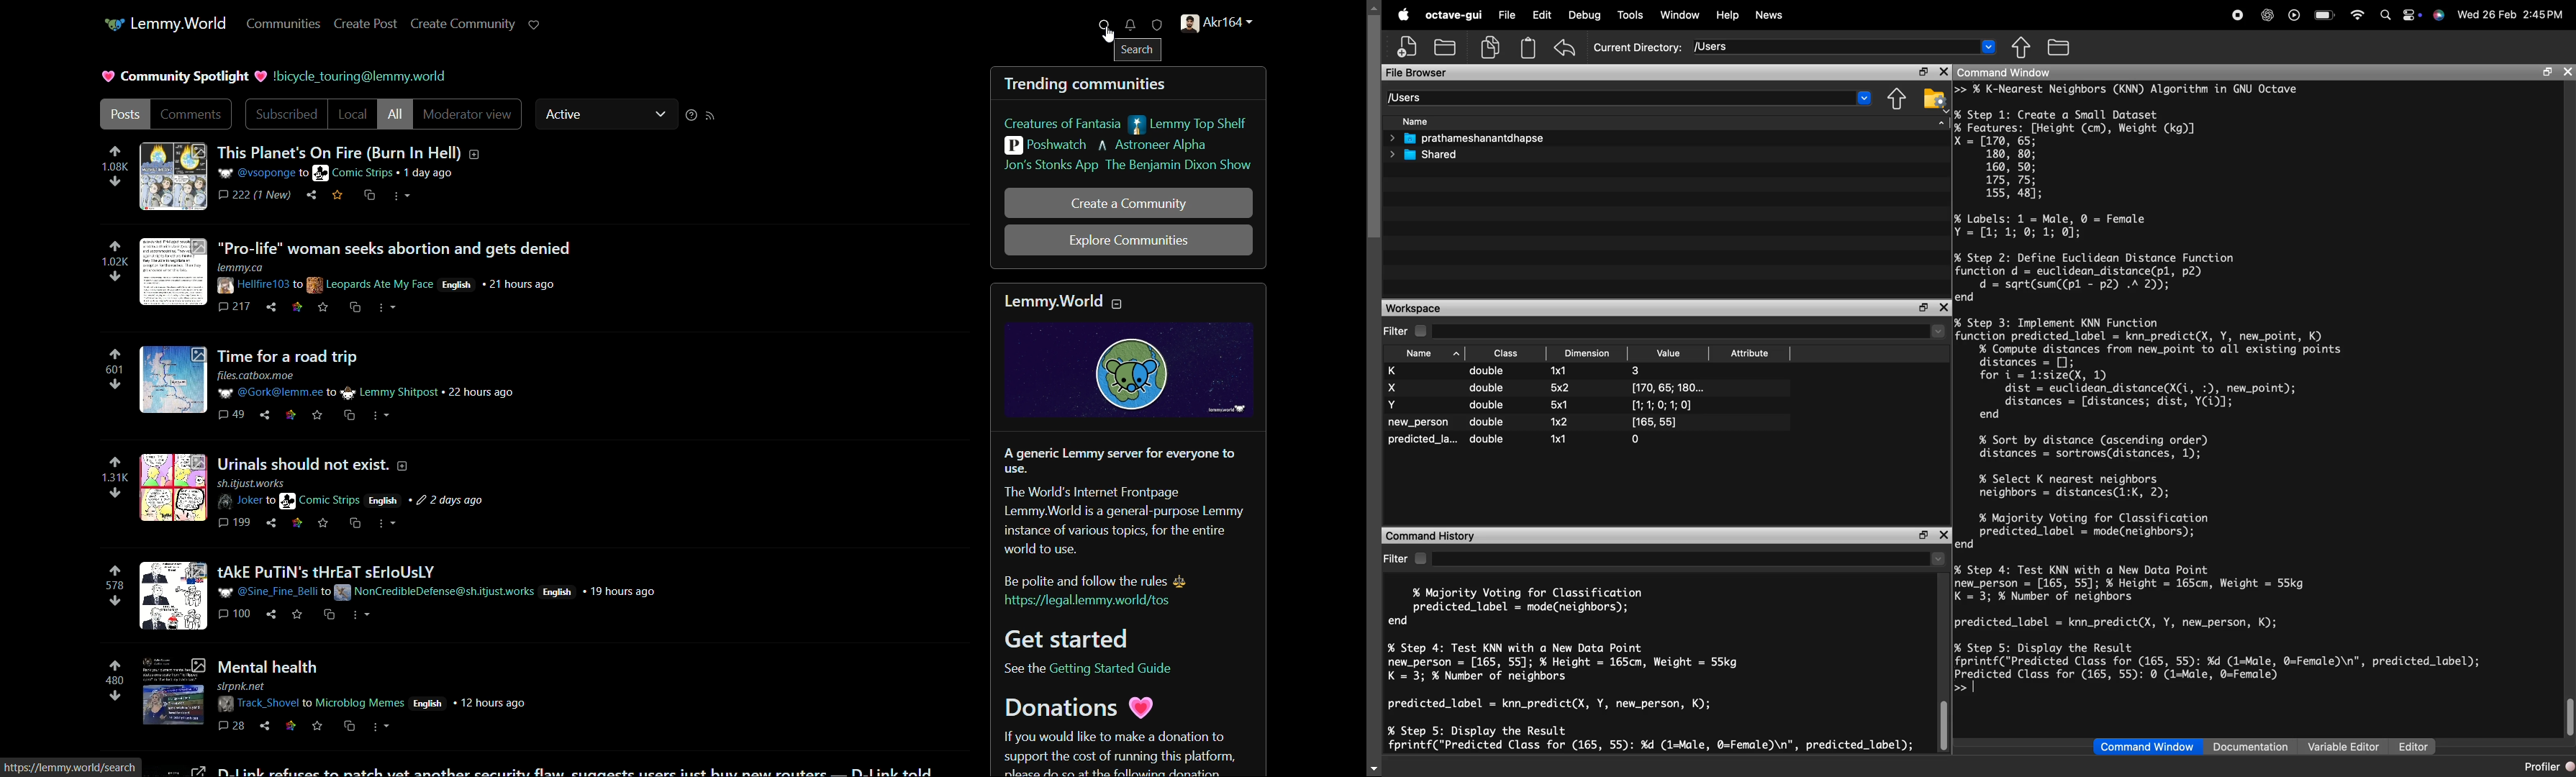 The image size is (2576, 784). I want to click on number of votes, so click(113, 586).